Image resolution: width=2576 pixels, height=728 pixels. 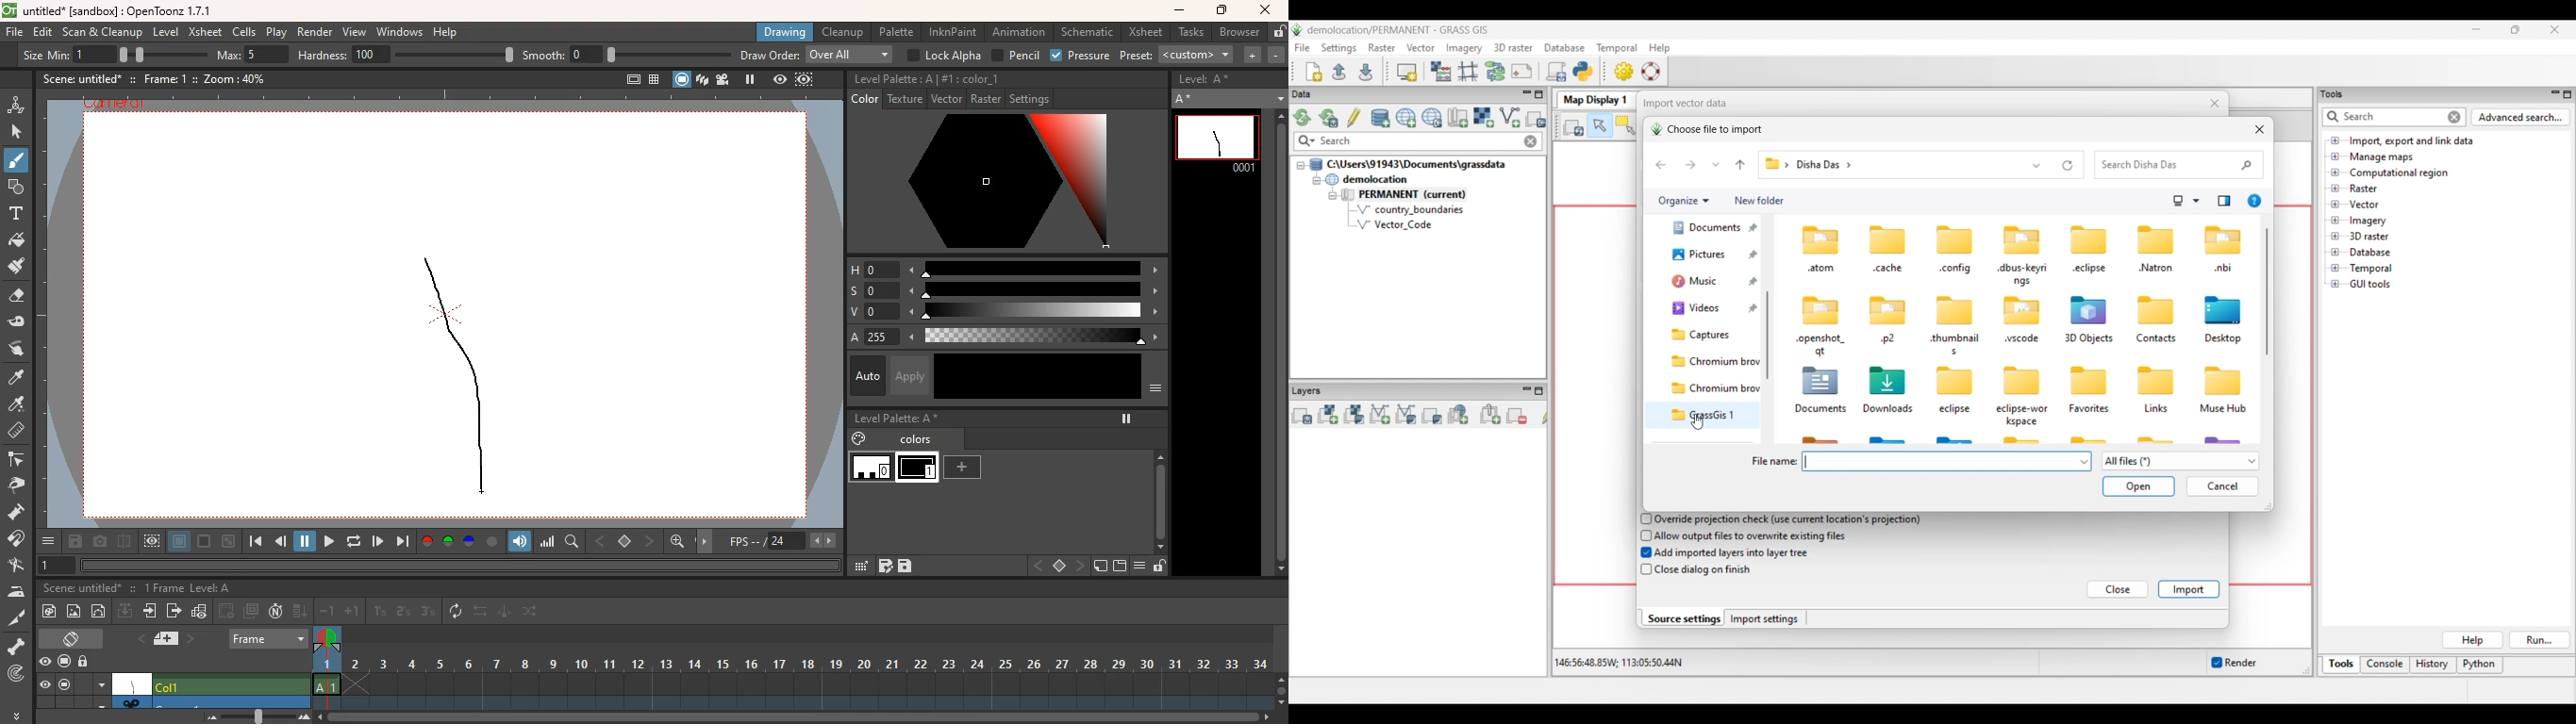 I want to click on circle, so click(x=492, y=541).